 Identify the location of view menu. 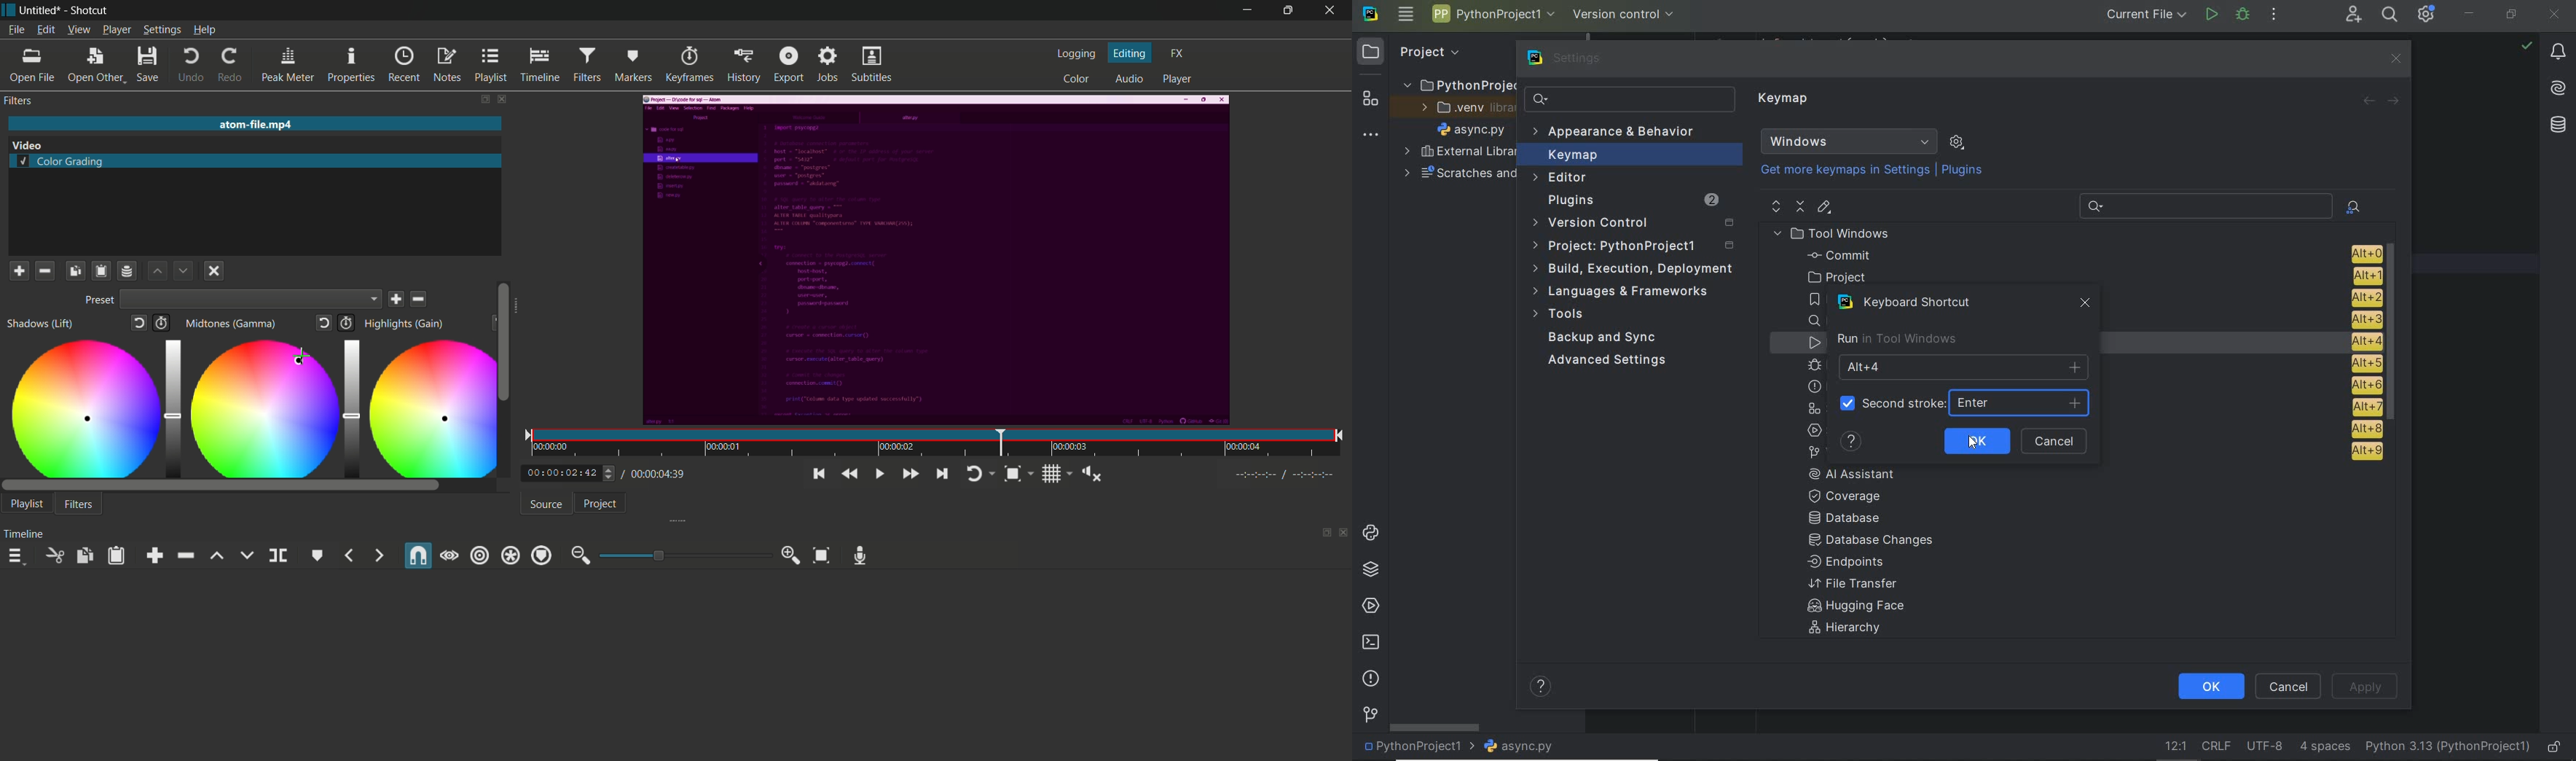
(79, 29).